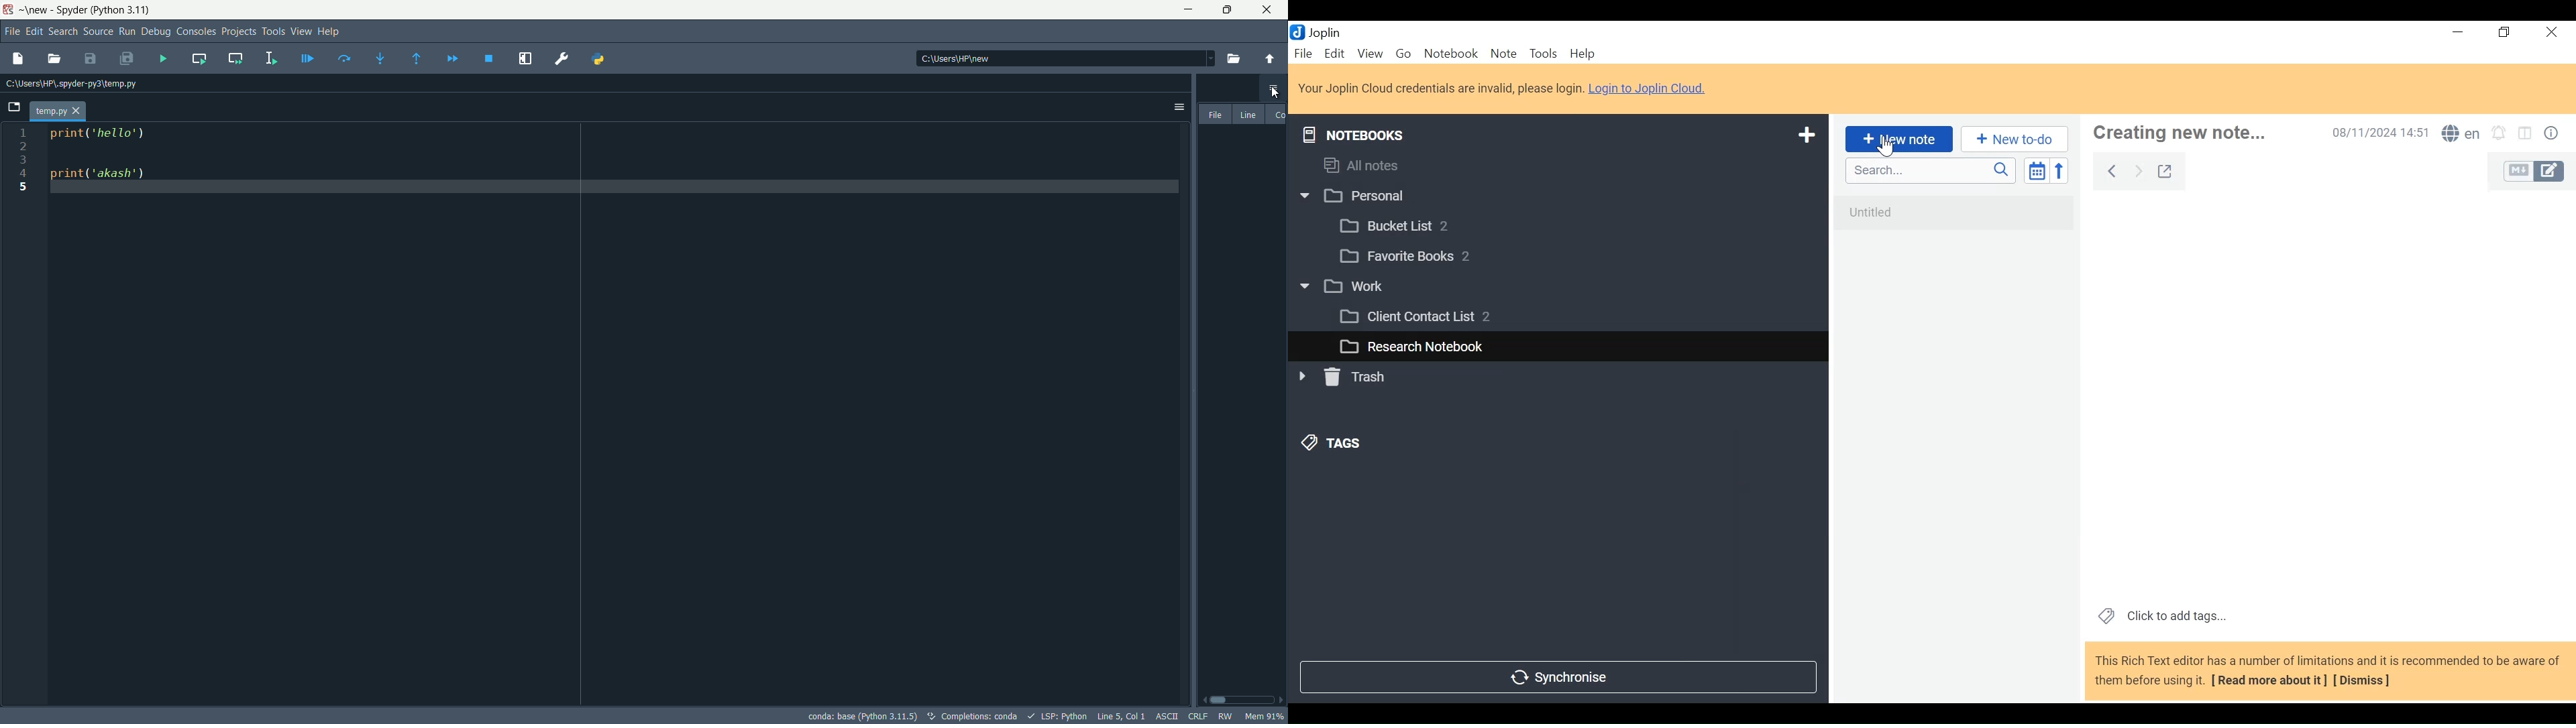  Describe the element at coordinates (380, 58) in the screenshot. I see `step into function` at that location.